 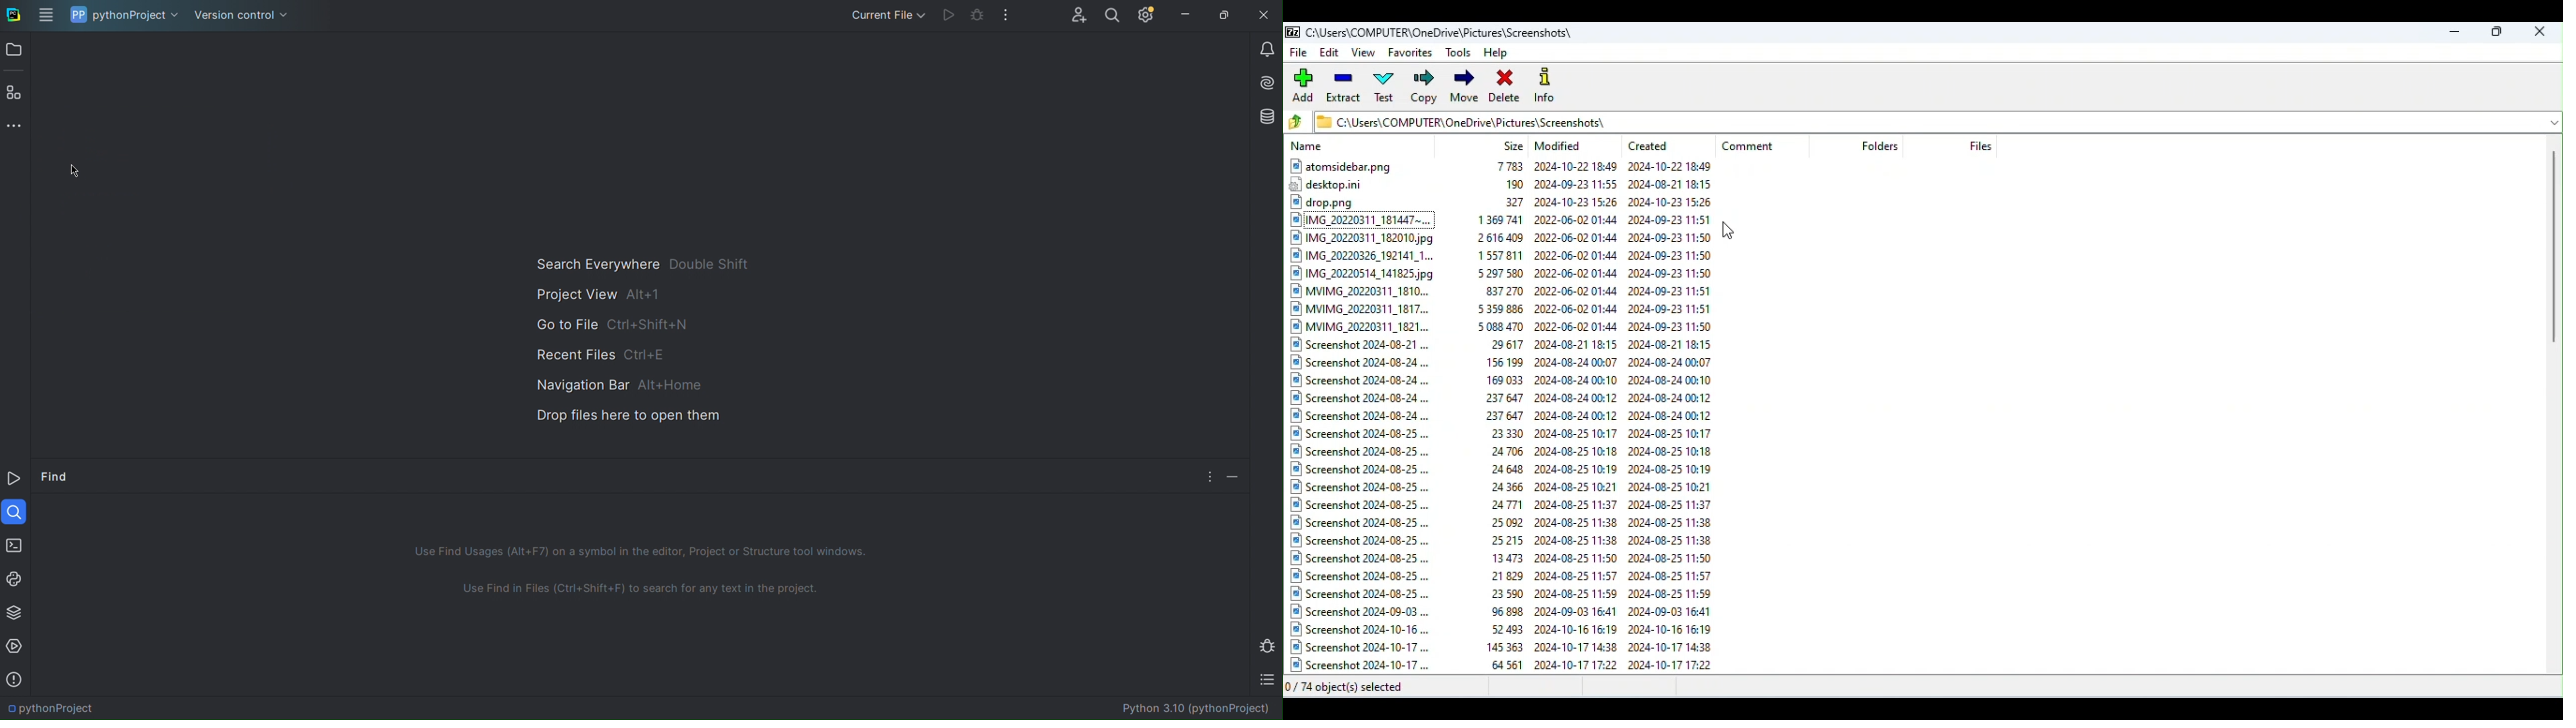 What do you see at coordinates (608, 351) in the screenshot?
I see `Recent Files` at bounding box center [608, 351].